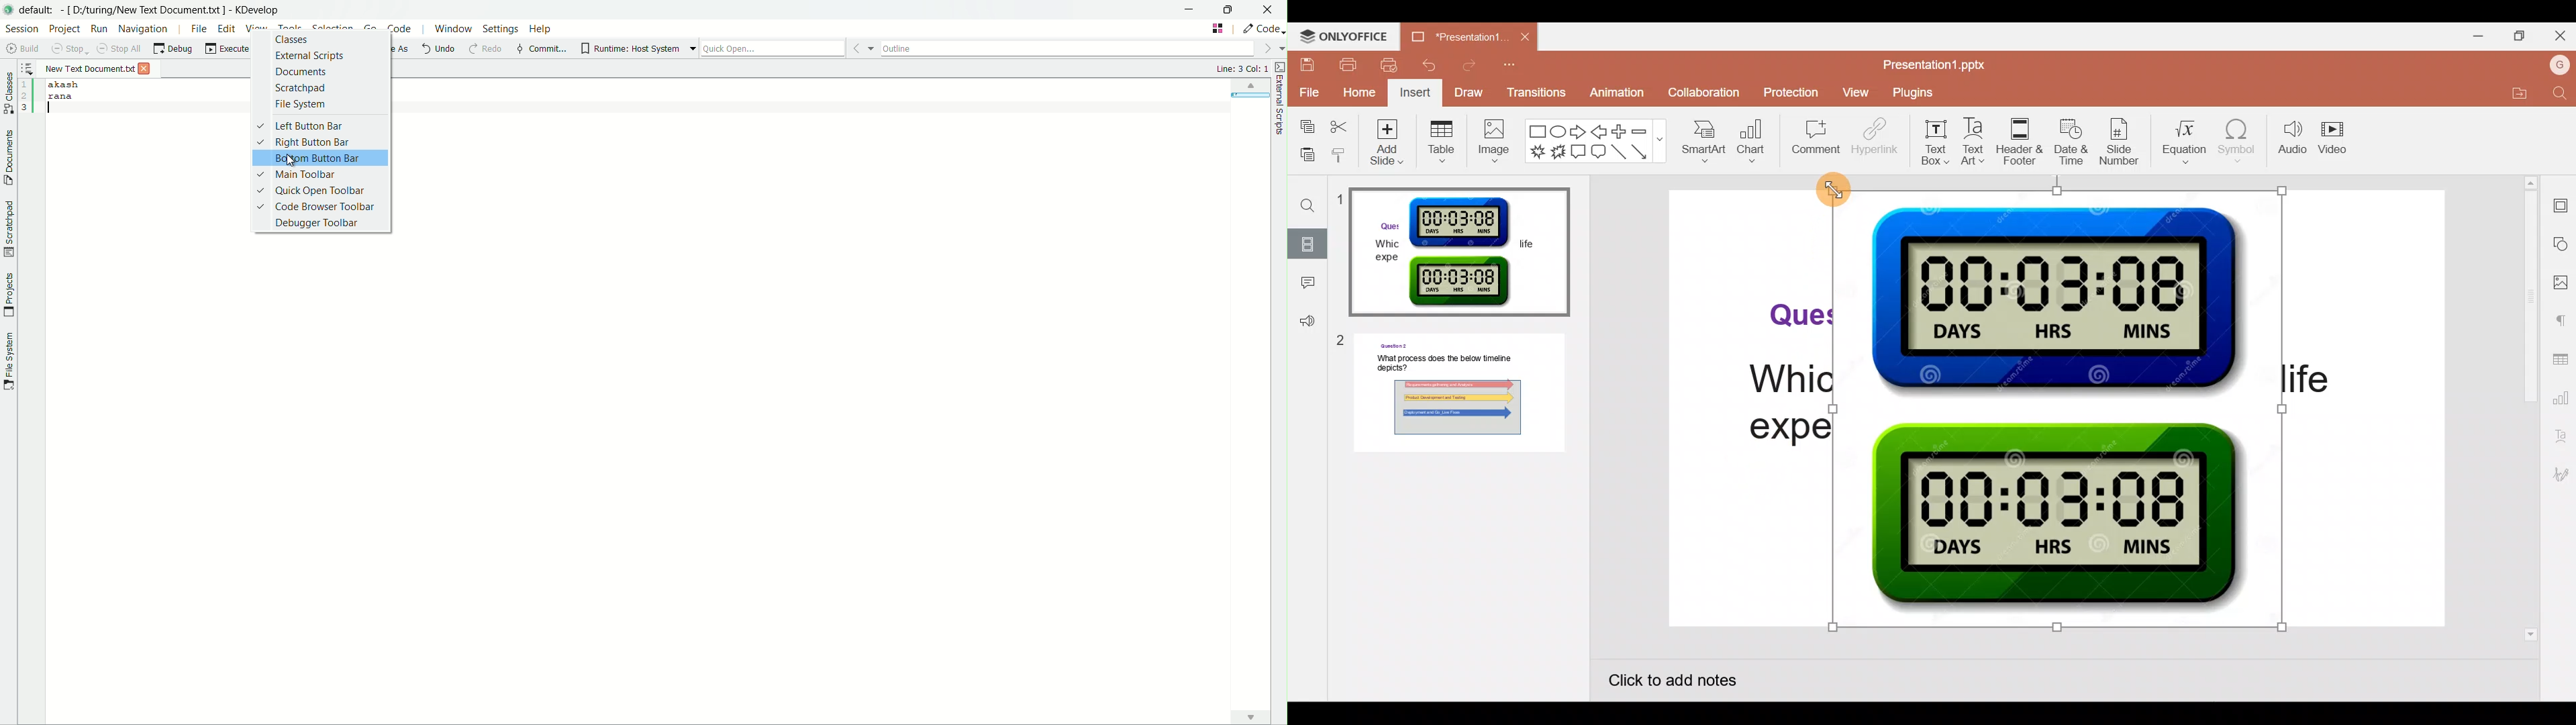 Image resolution: width=2576 pixels, height=728 pixels. I want to click on Explosion 2, so click(1556, 150).